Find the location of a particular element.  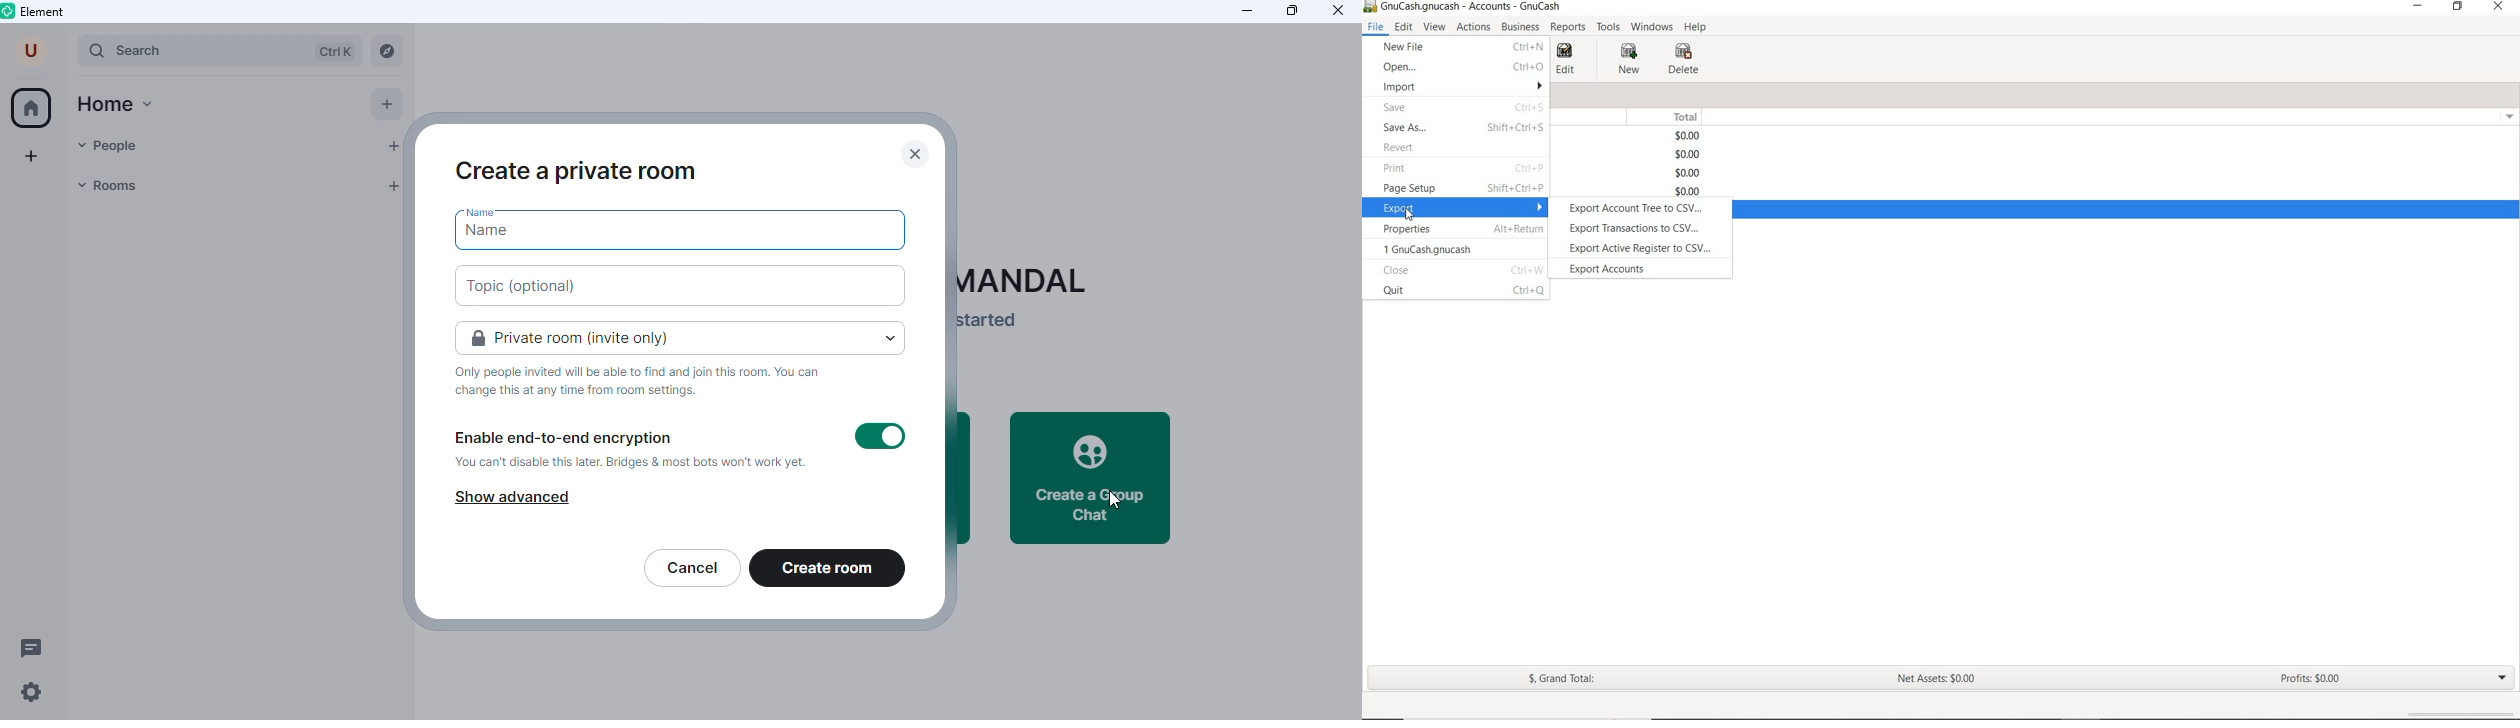

home is located at coordinates (31, 108).